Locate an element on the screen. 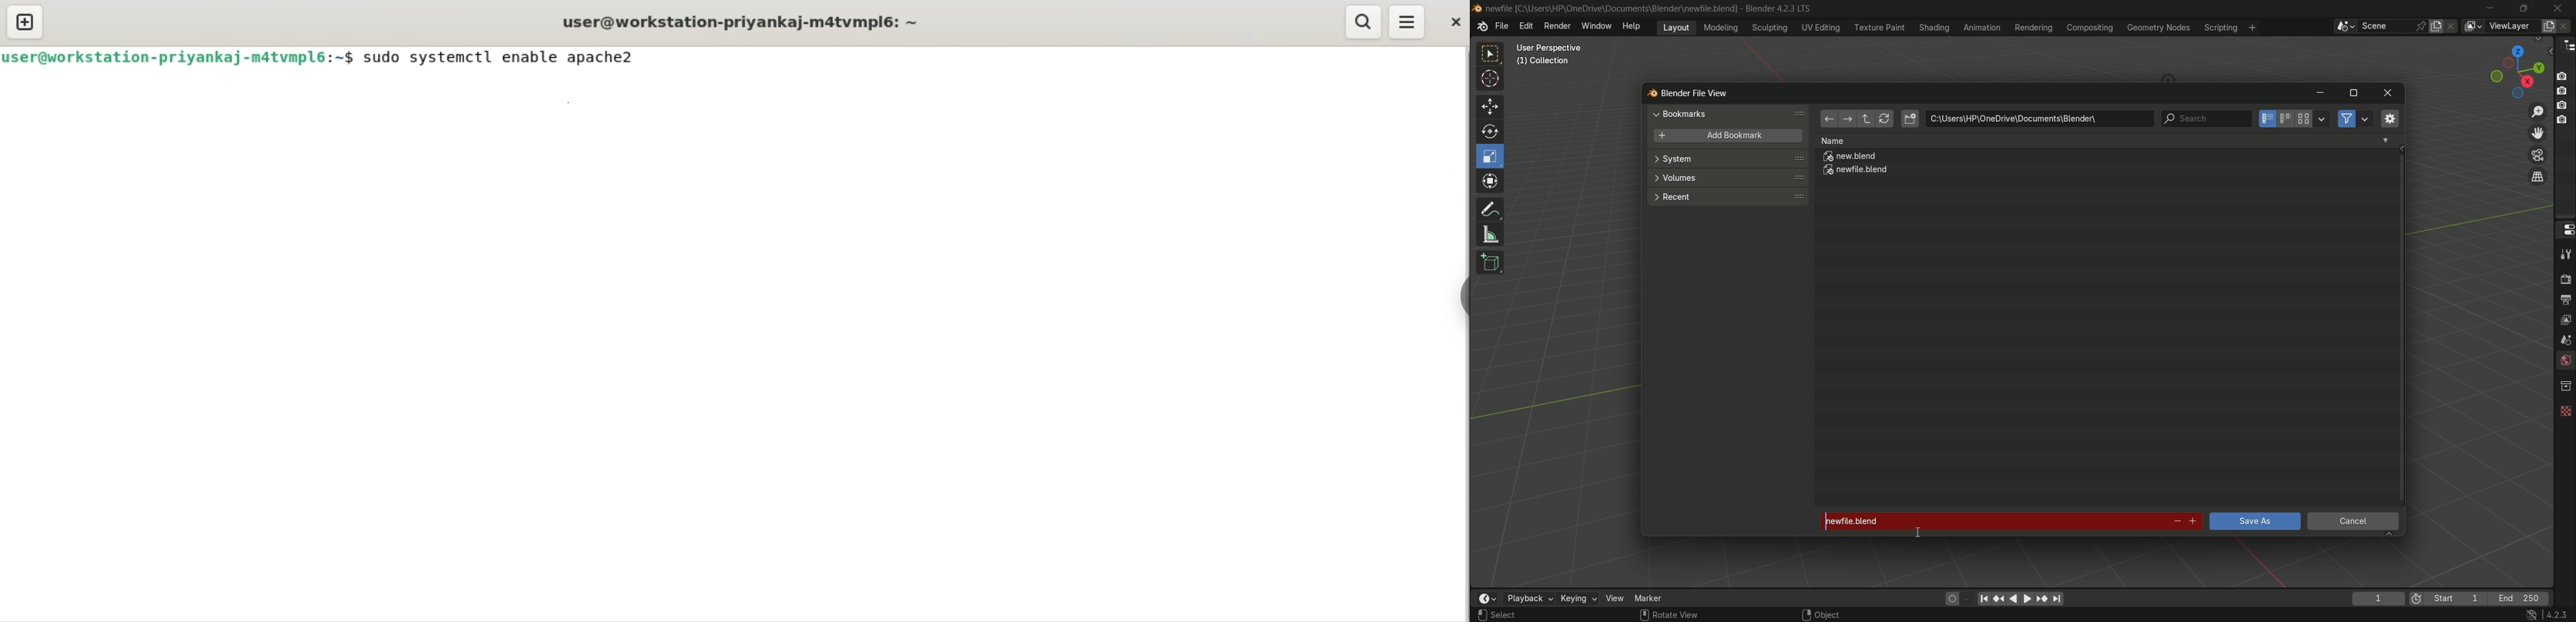 Image resolution: width=2576 pixels, height=644 pixels. new tab is located at coordinates (25, 22).